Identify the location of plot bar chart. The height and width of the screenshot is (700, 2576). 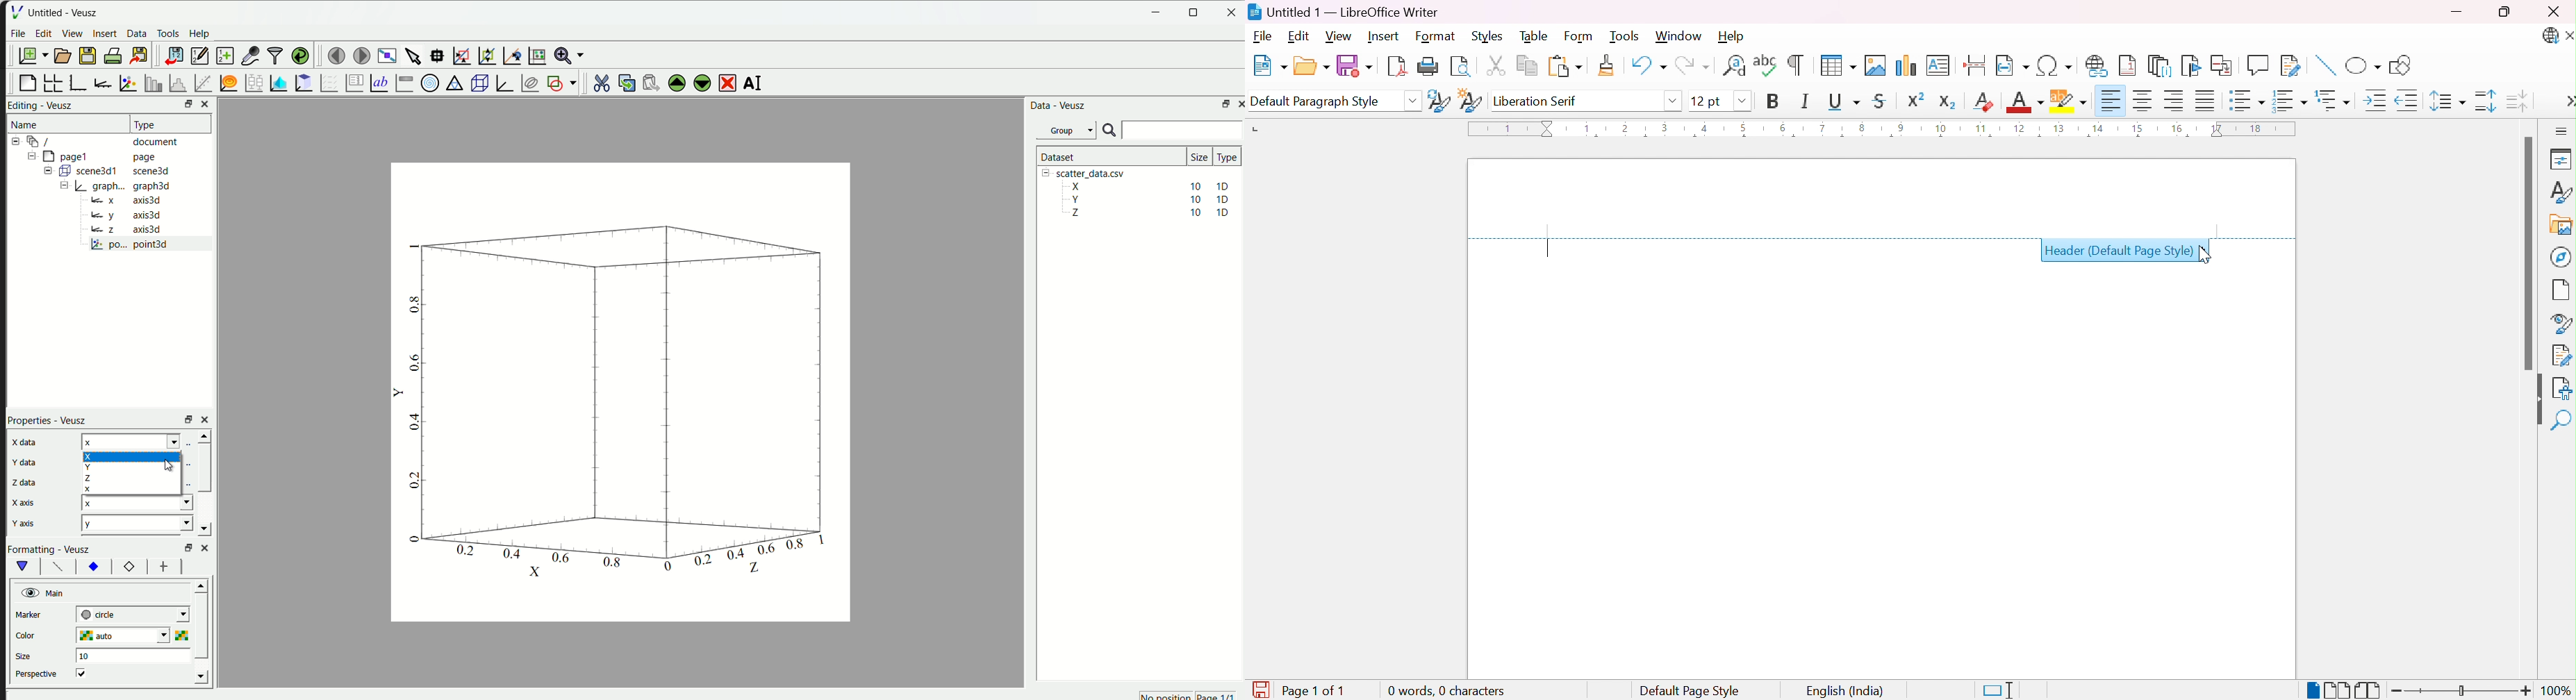
(149, 83).